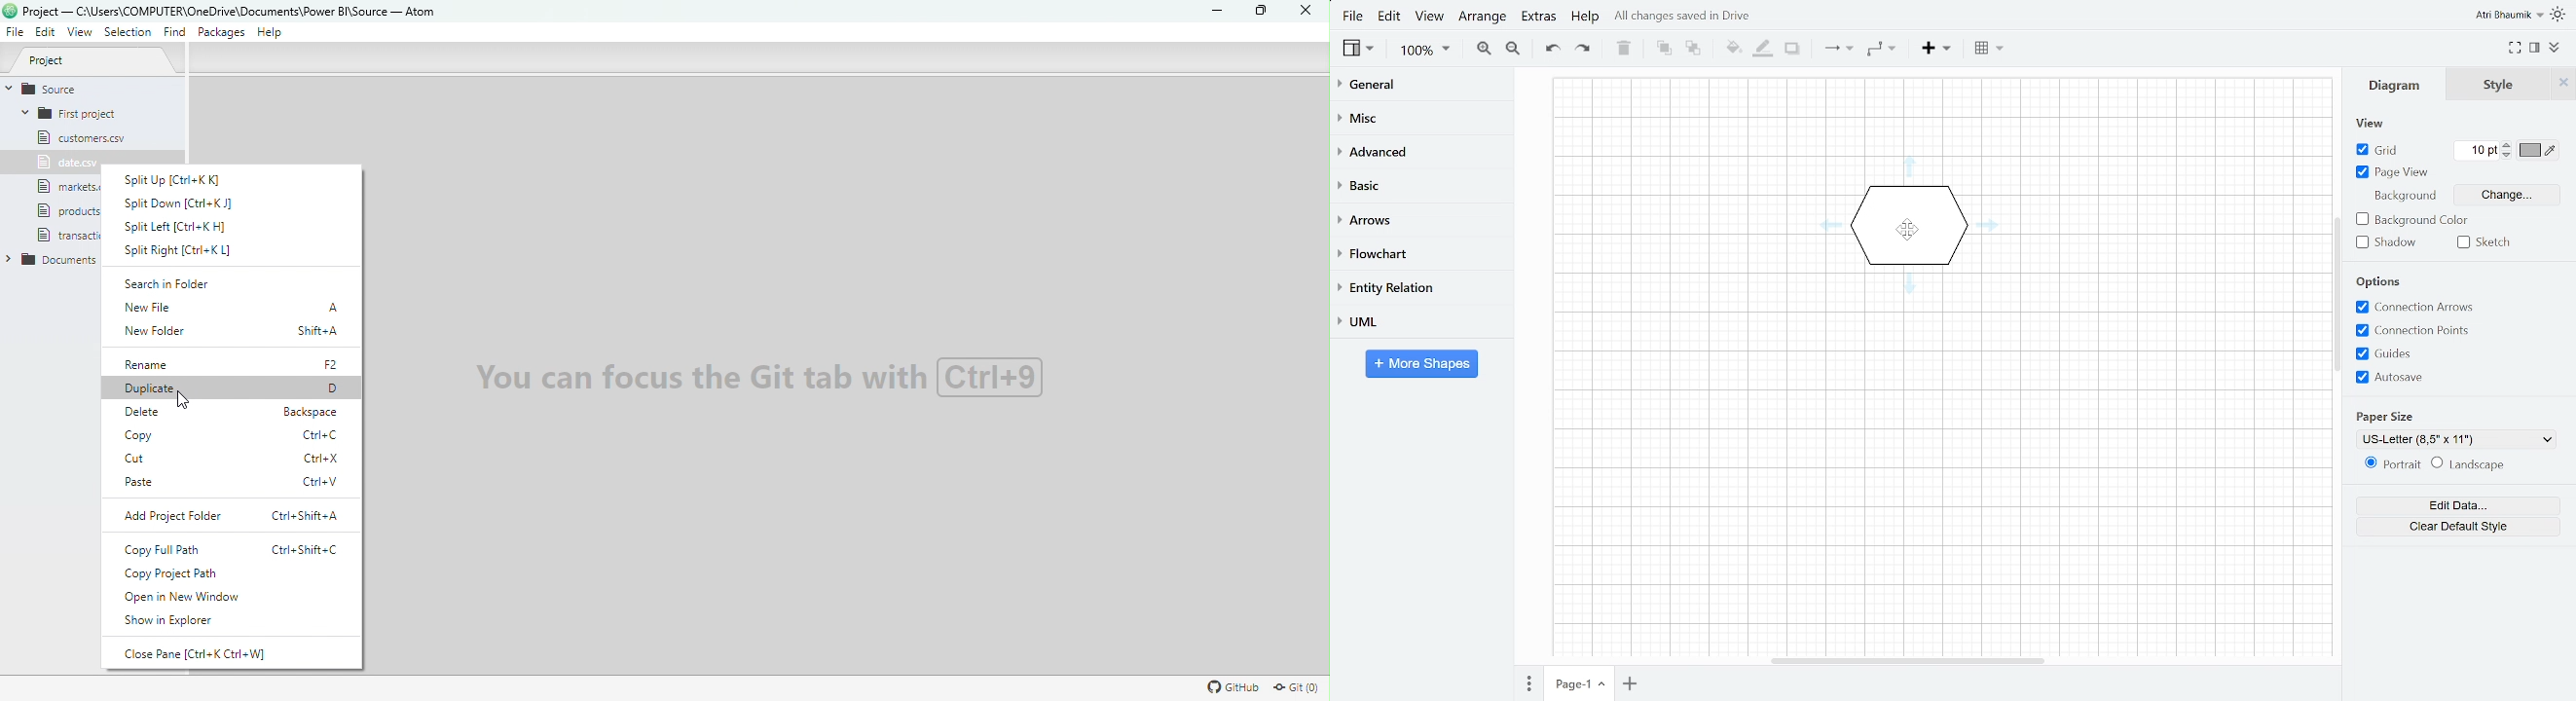 This screenshot has width=2576, height=728. I want to click on New folder, so click(233, 335).